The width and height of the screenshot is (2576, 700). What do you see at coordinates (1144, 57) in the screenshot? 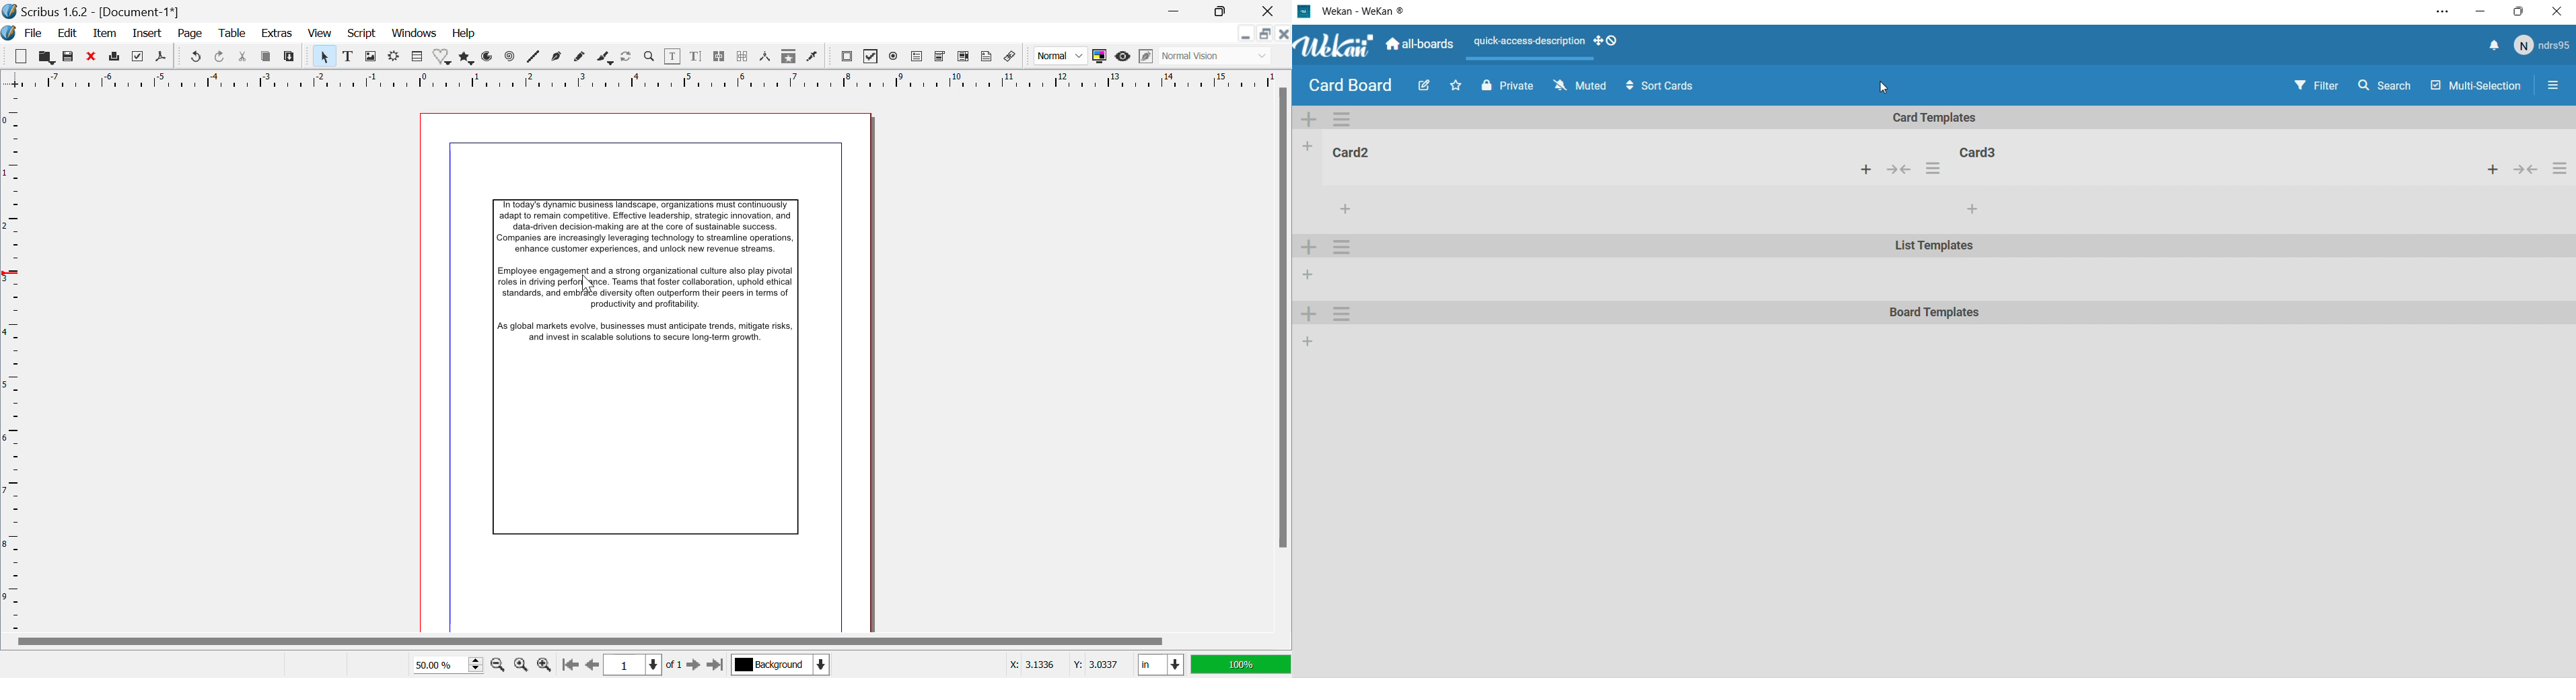
I see `Edit in preview mode` at bounding box center [1144, 57].